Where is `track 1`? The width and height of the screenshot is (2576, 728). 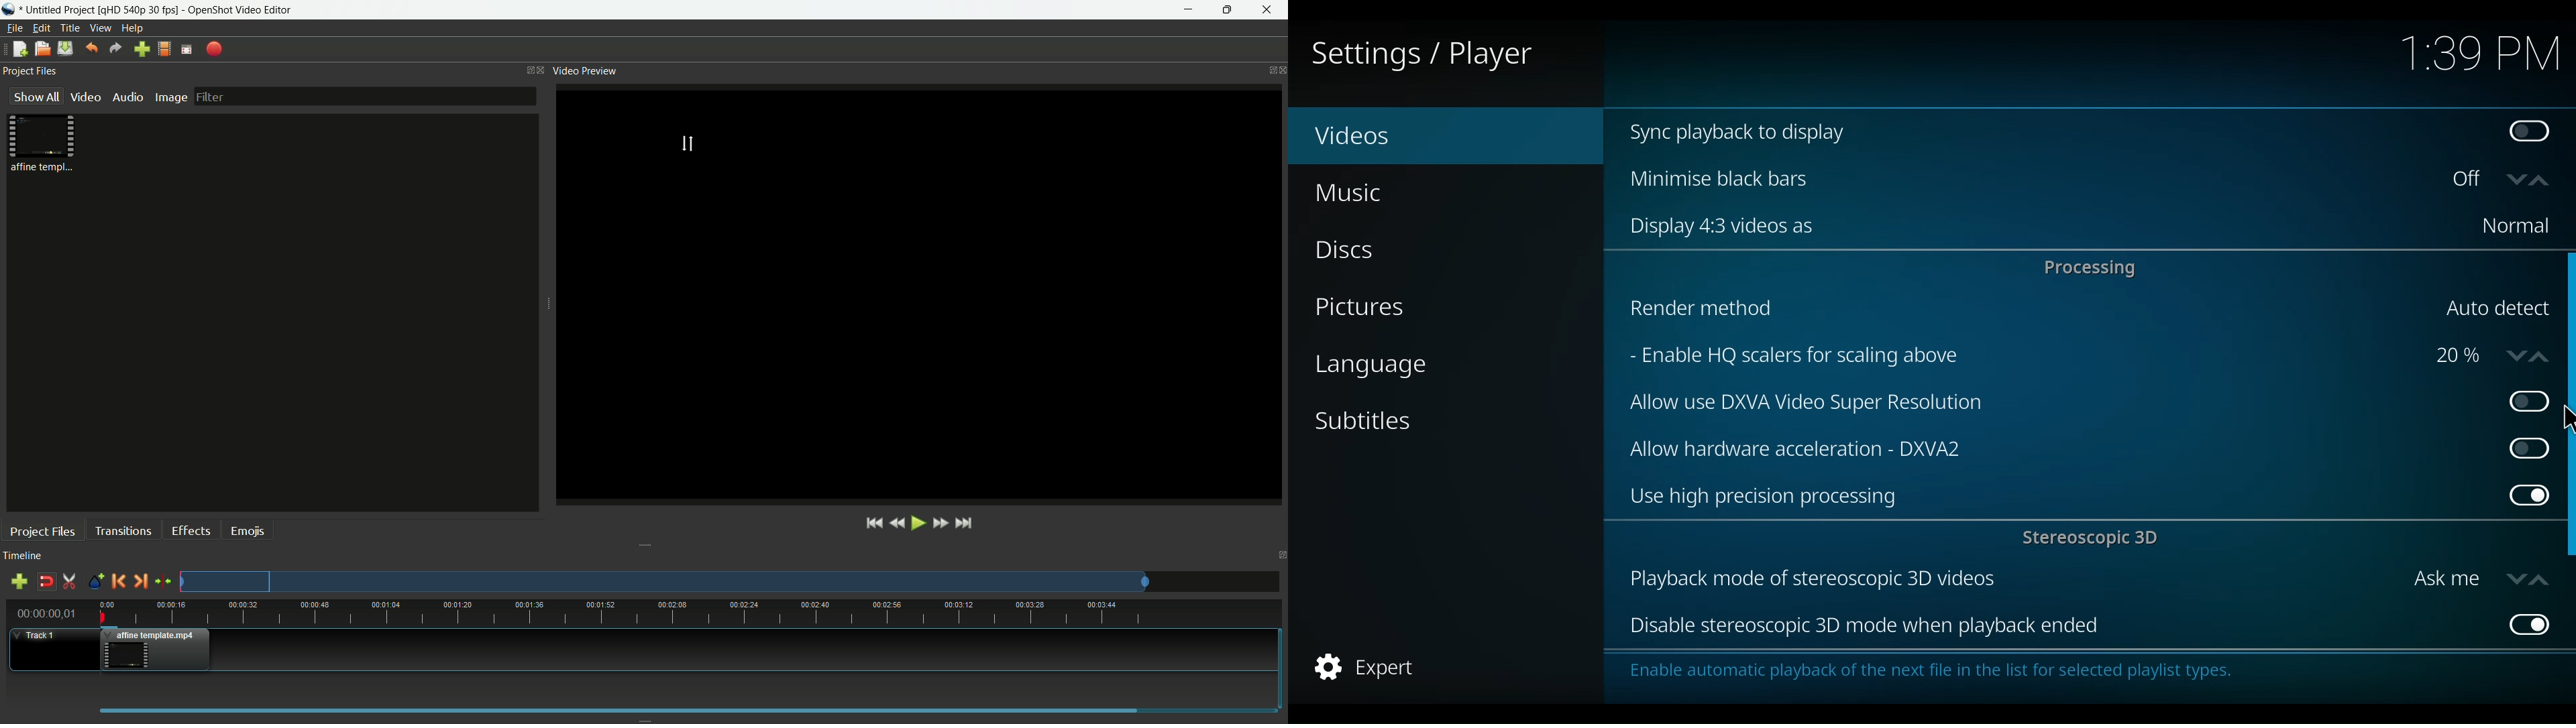 track 1 is located at coordinates (38, 636).